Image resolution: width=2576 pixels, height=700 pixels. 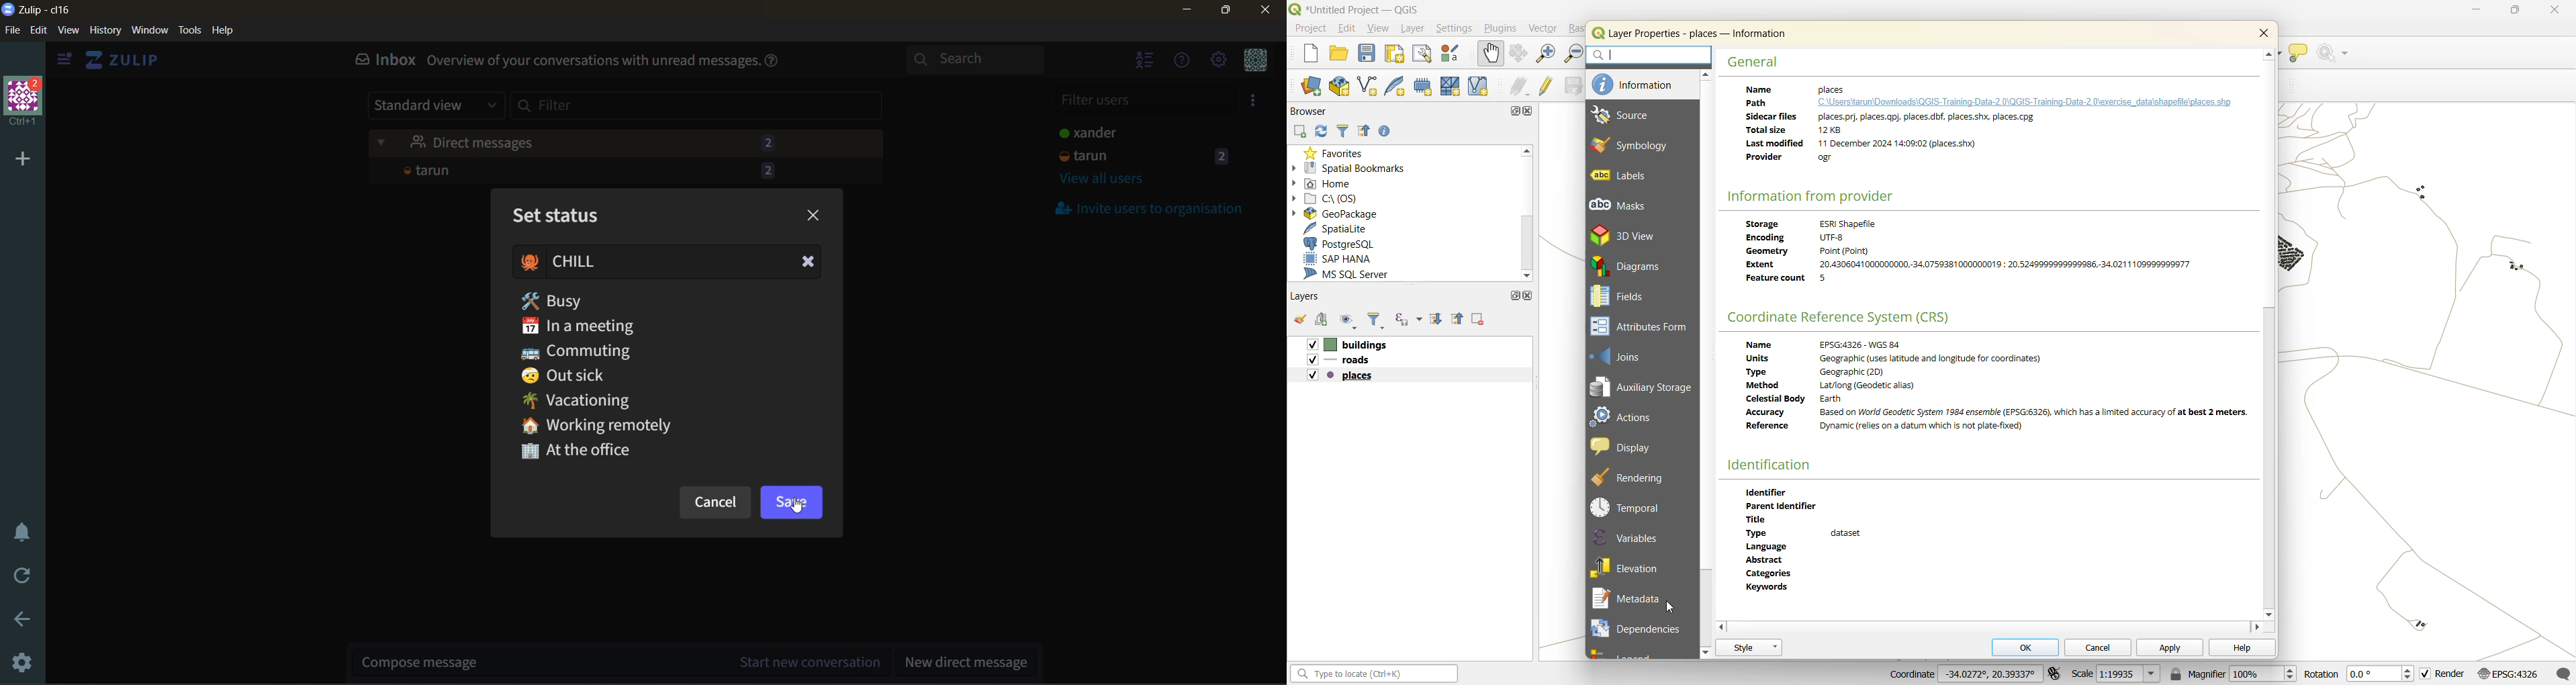 What do you see at coordinates (1771, 464) in the screenshot?
I see `identification` at bounding box center [1771, 464].